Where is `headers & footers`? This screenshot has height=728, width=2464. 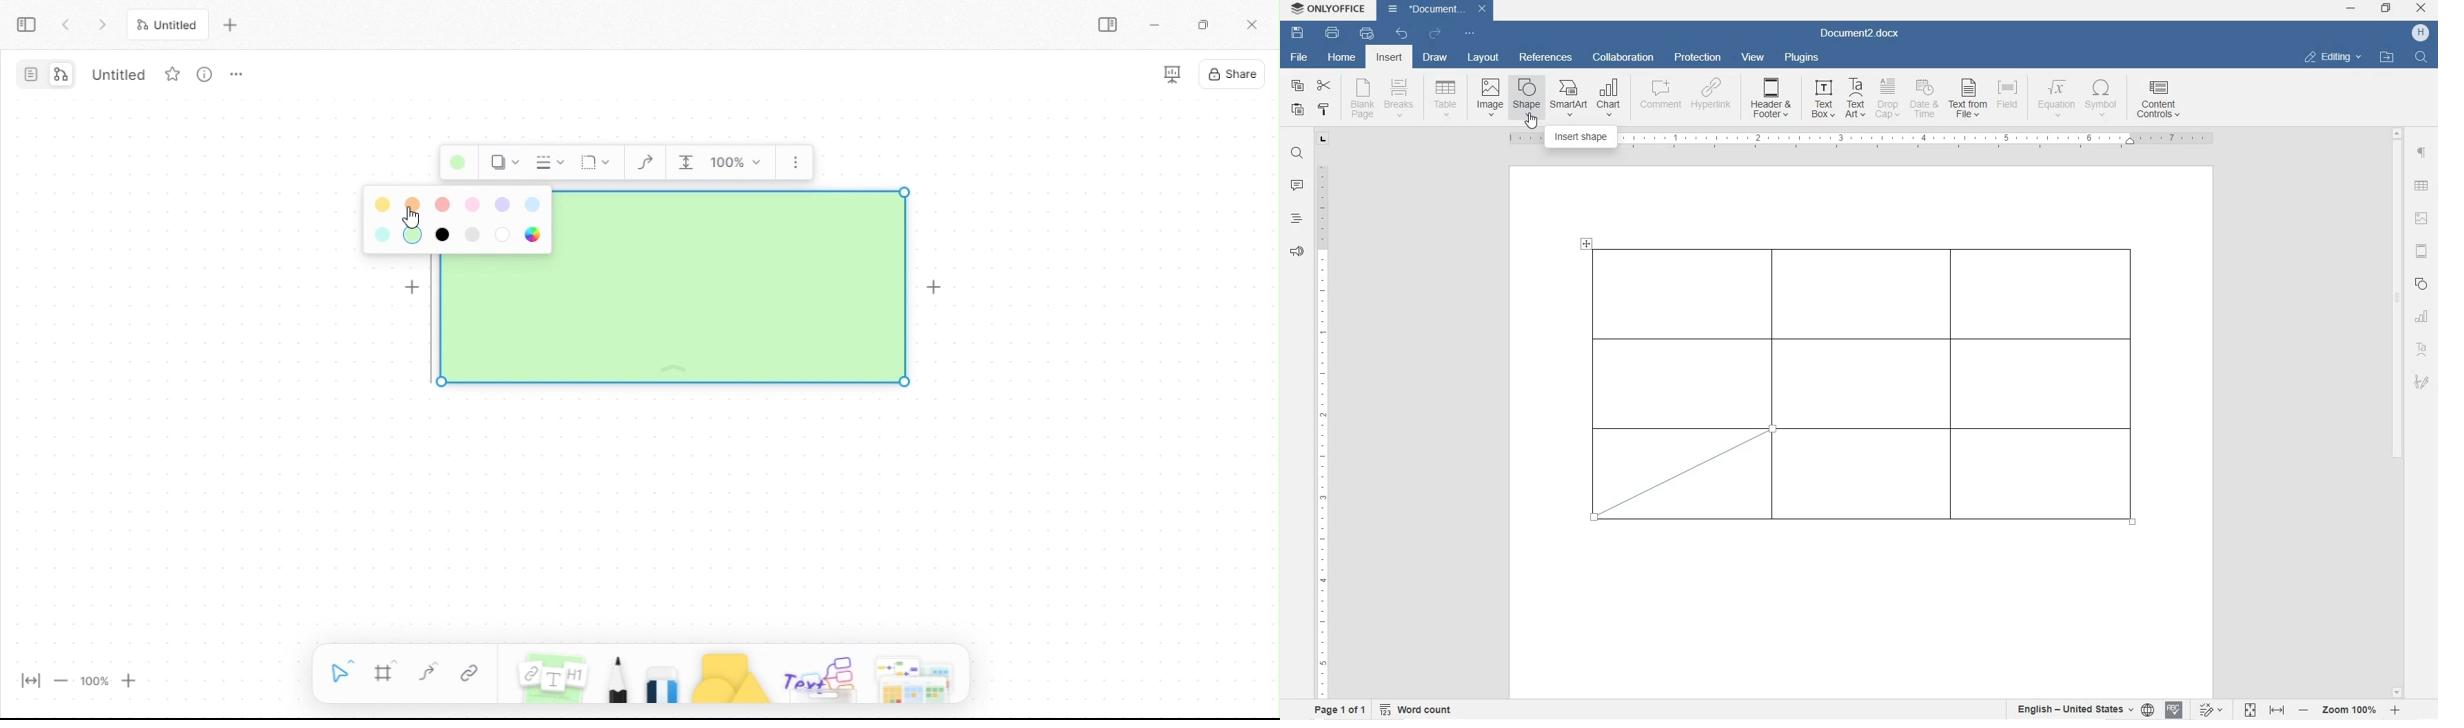 headers & footers is located at coordinates (2423, 252).